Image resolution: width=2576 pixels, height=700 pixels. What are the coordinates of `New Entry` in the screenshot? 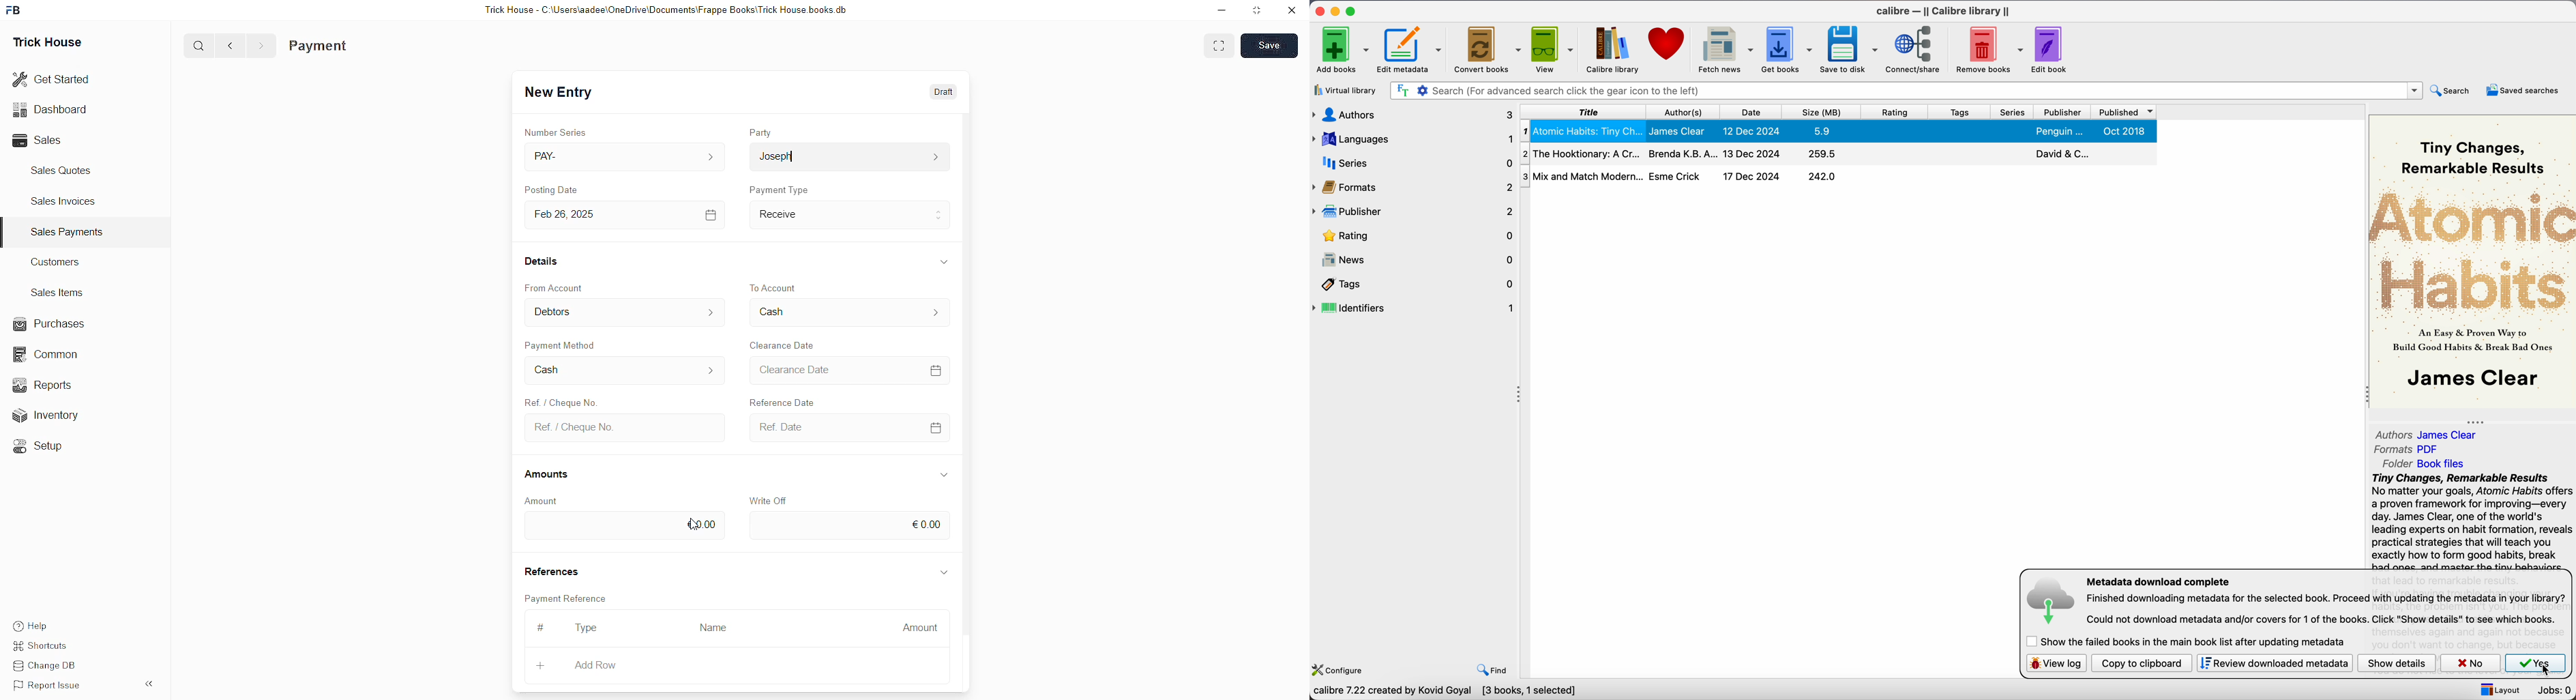 It's located at (559, 92).